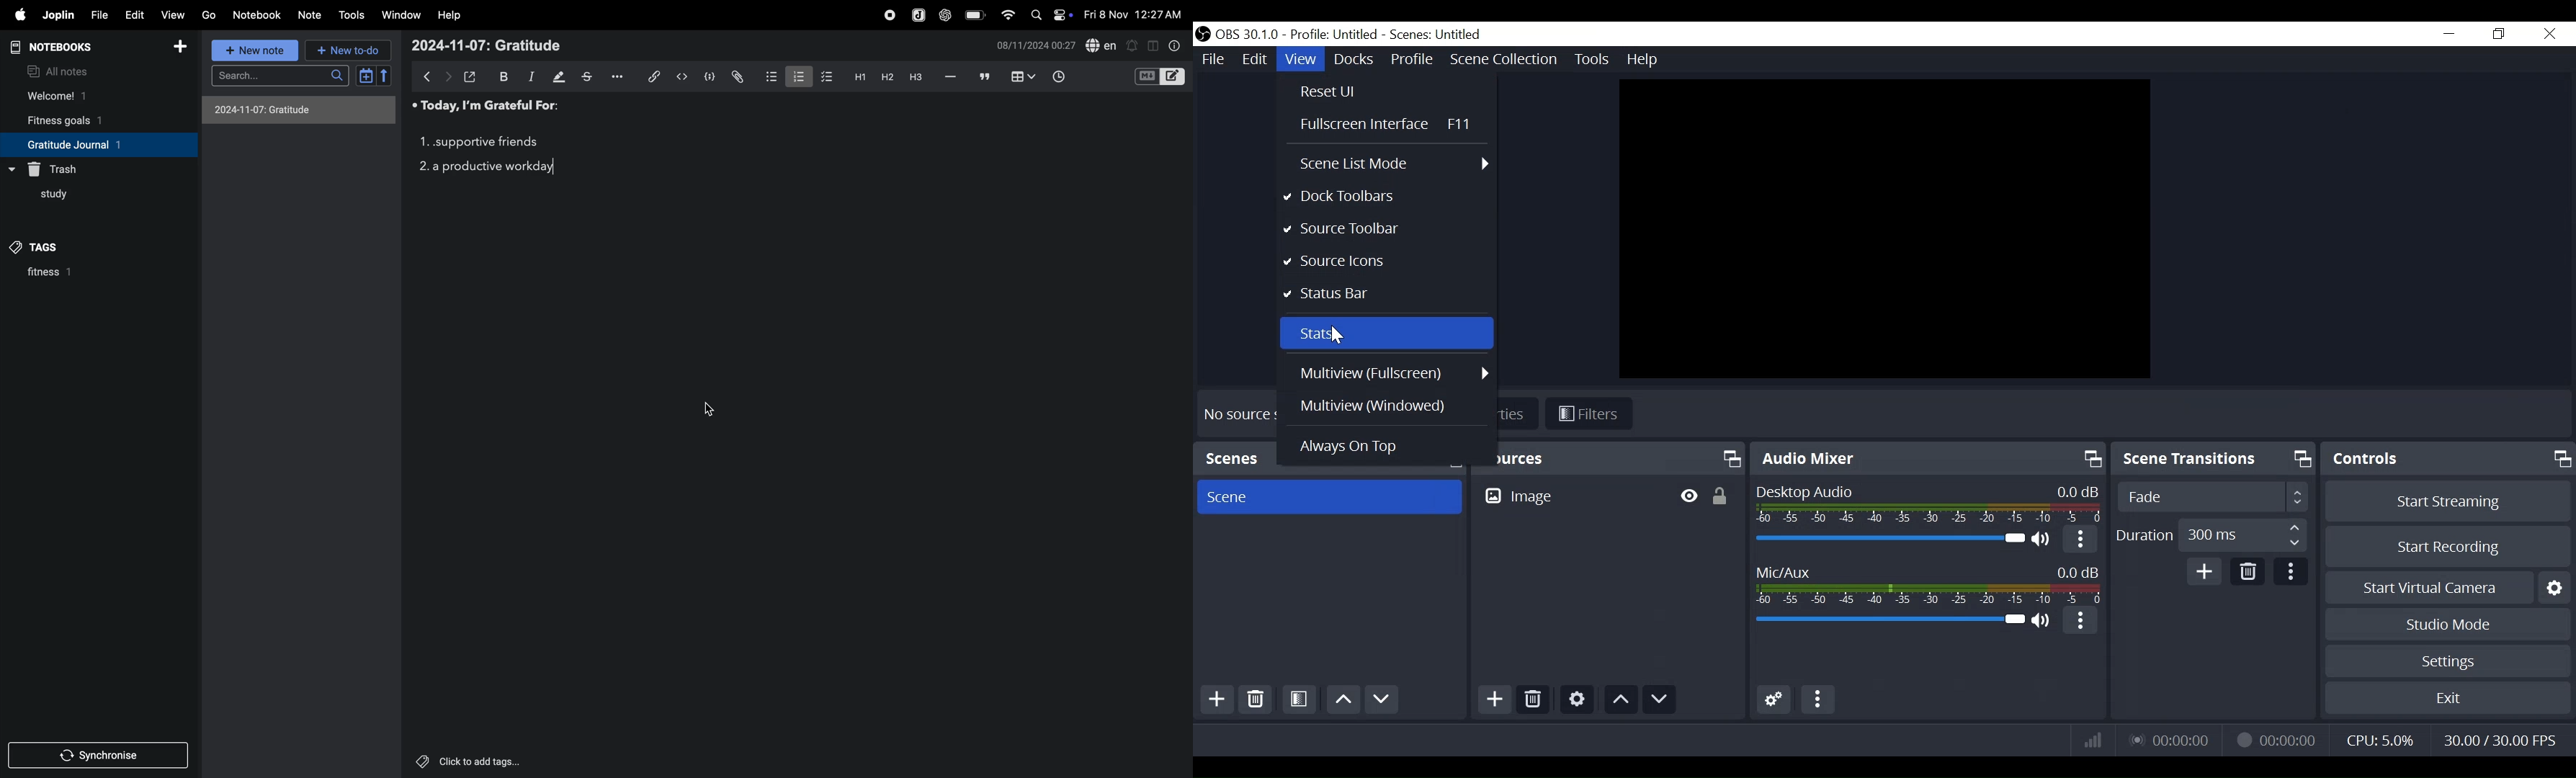  I want to click on Controls, so click(2449, 459).